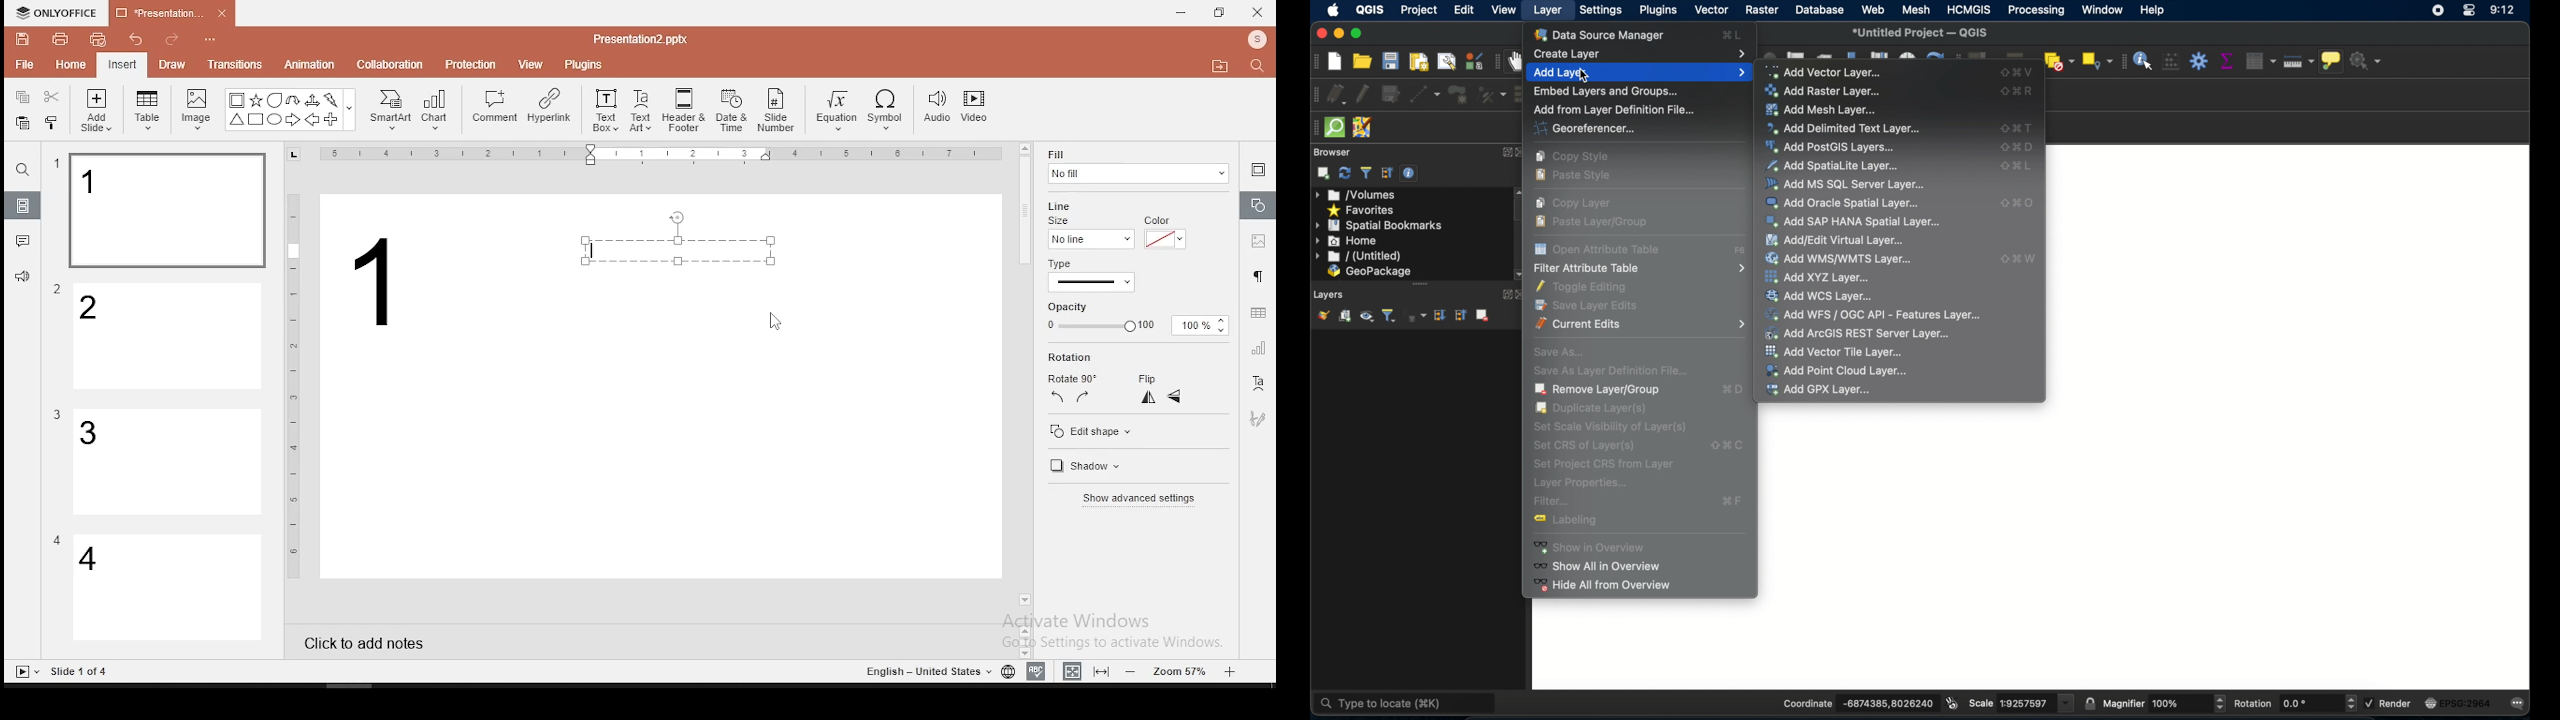  What do you see at coordinates (1847, 278) in the screenshot?
I see `Add XYZ Layer...` at bounding box center [1847, 278].